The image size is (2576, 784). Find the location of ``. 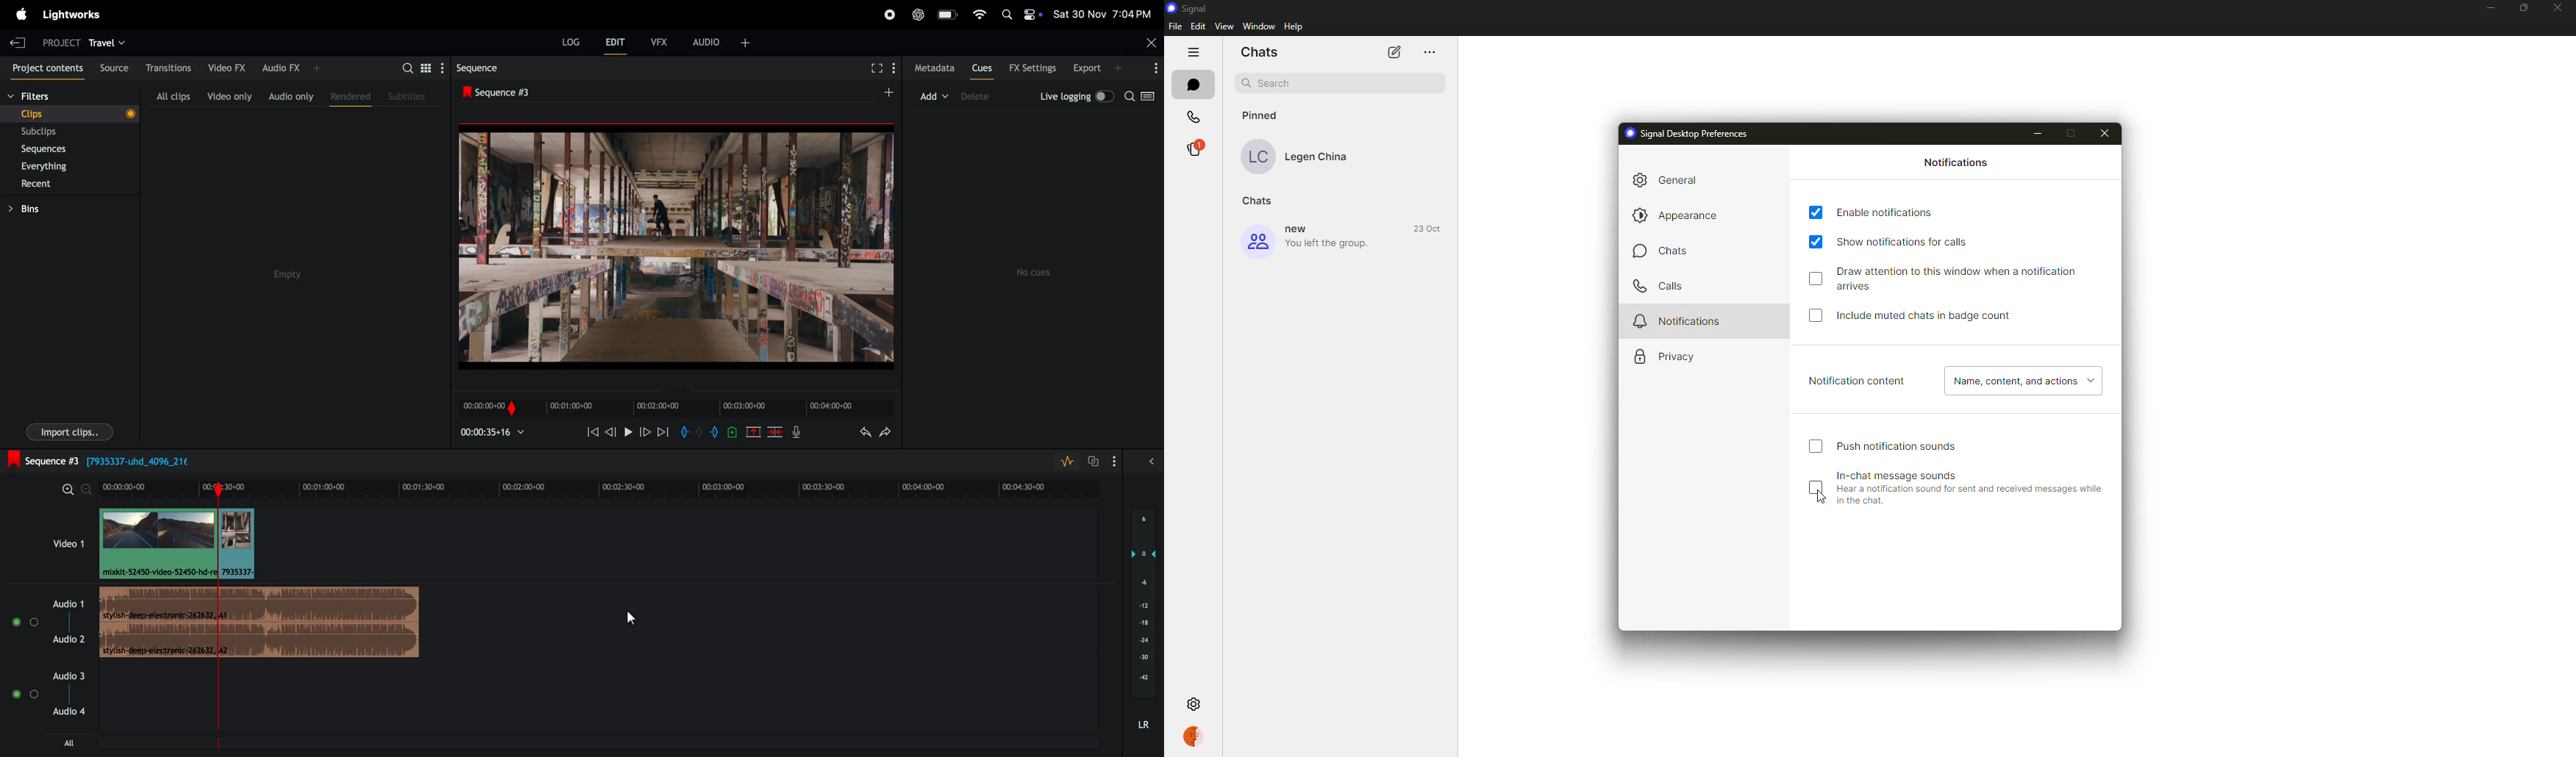

 is located at coordinates (733, 432).